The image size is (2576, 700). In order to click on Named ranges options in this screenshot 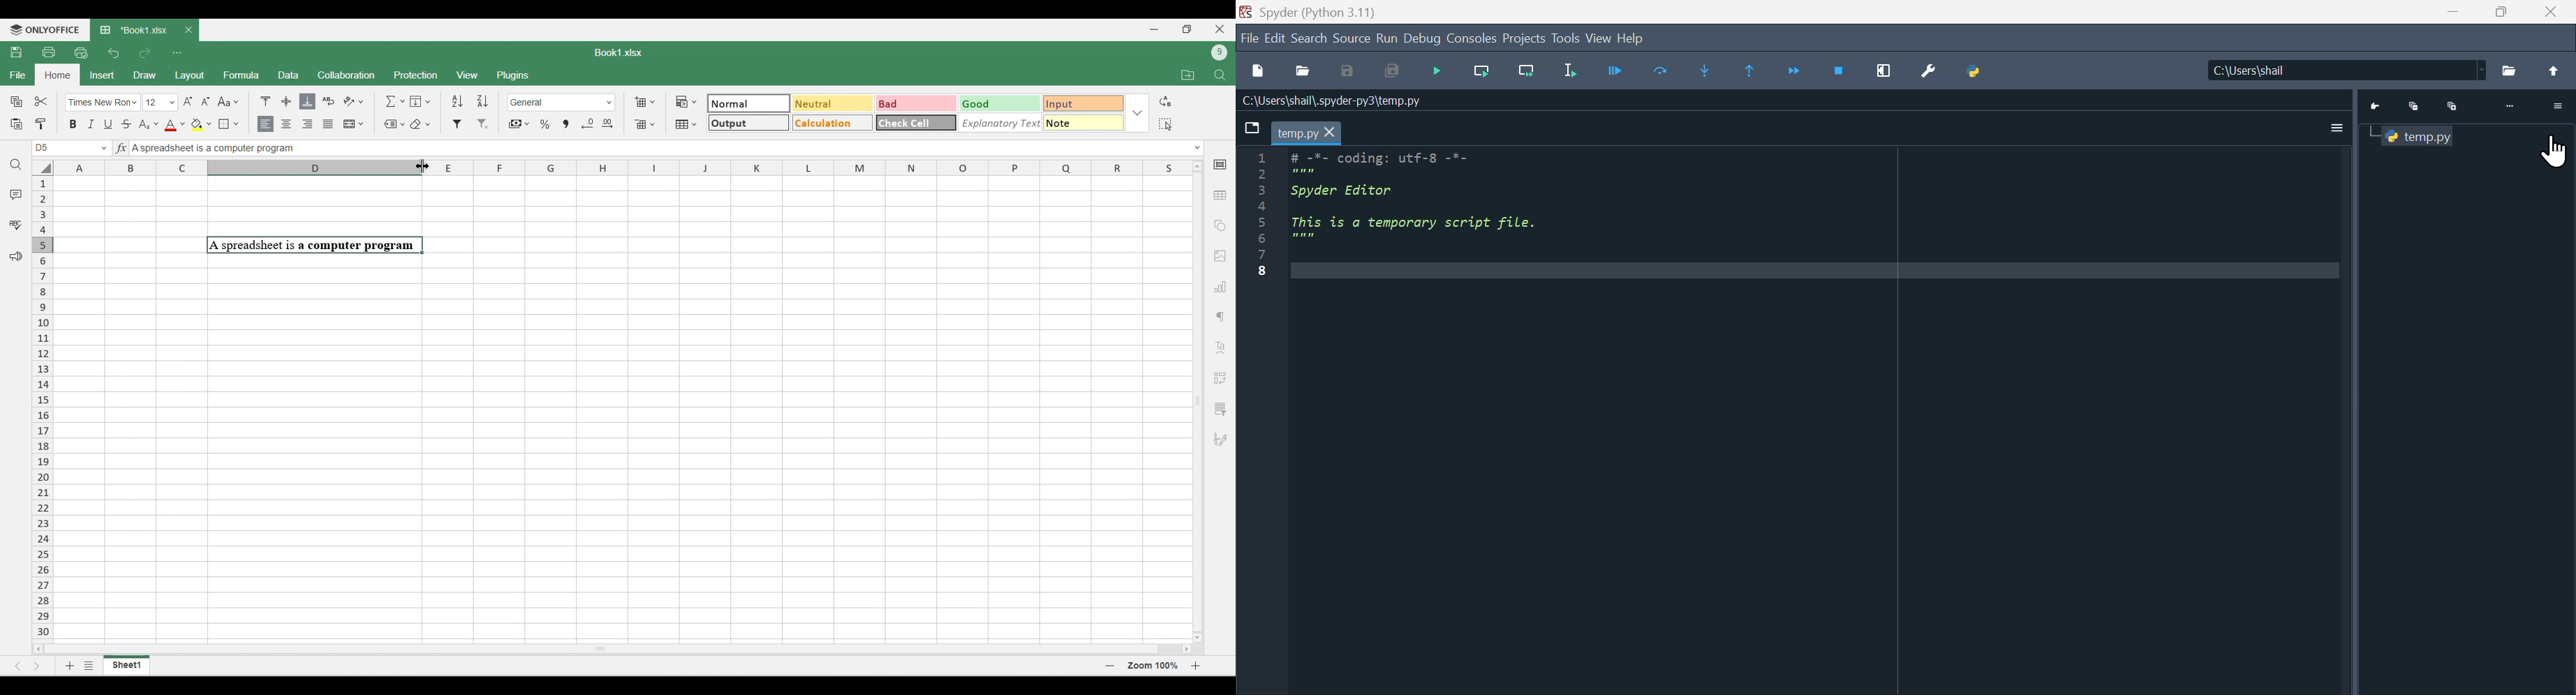, I will do `click(395, 125)`.